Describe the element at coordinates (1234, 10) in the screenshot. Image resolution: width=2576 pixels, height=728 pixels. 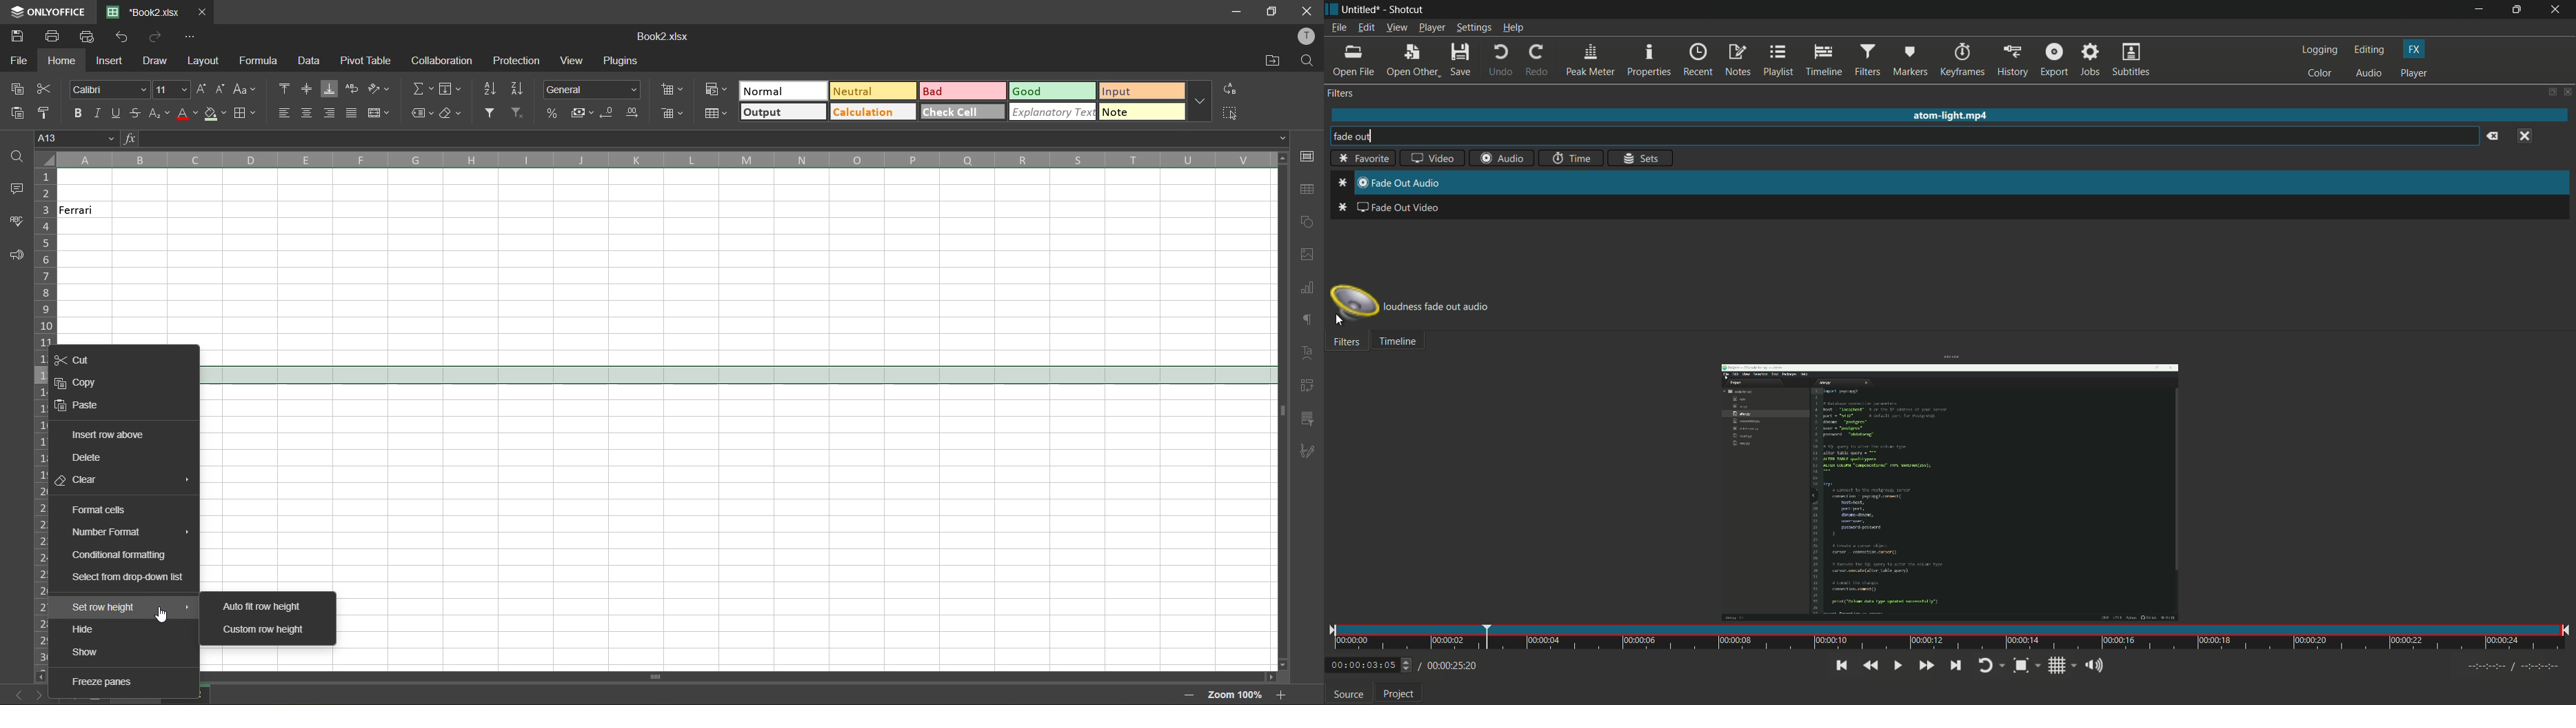
I see `minimize` at that location.